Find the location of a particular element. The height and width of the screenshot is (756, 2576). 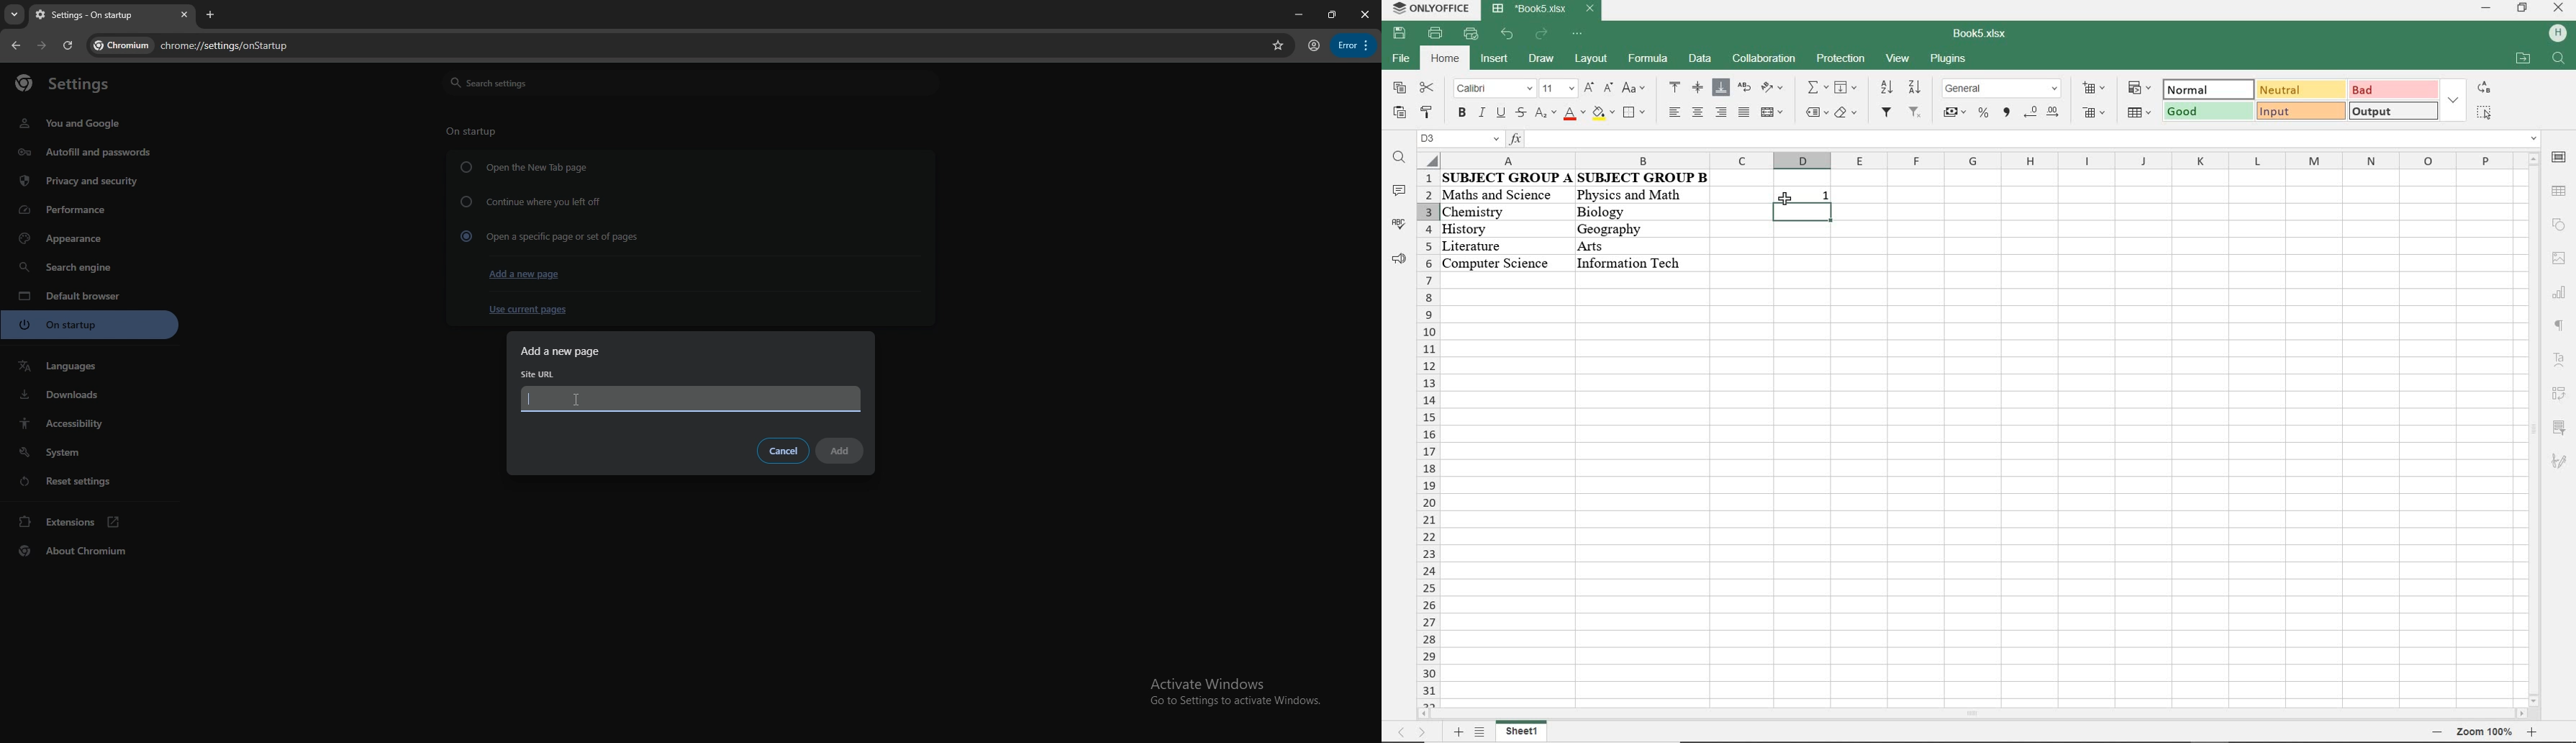

sign is located at coordinates (2559, 31).